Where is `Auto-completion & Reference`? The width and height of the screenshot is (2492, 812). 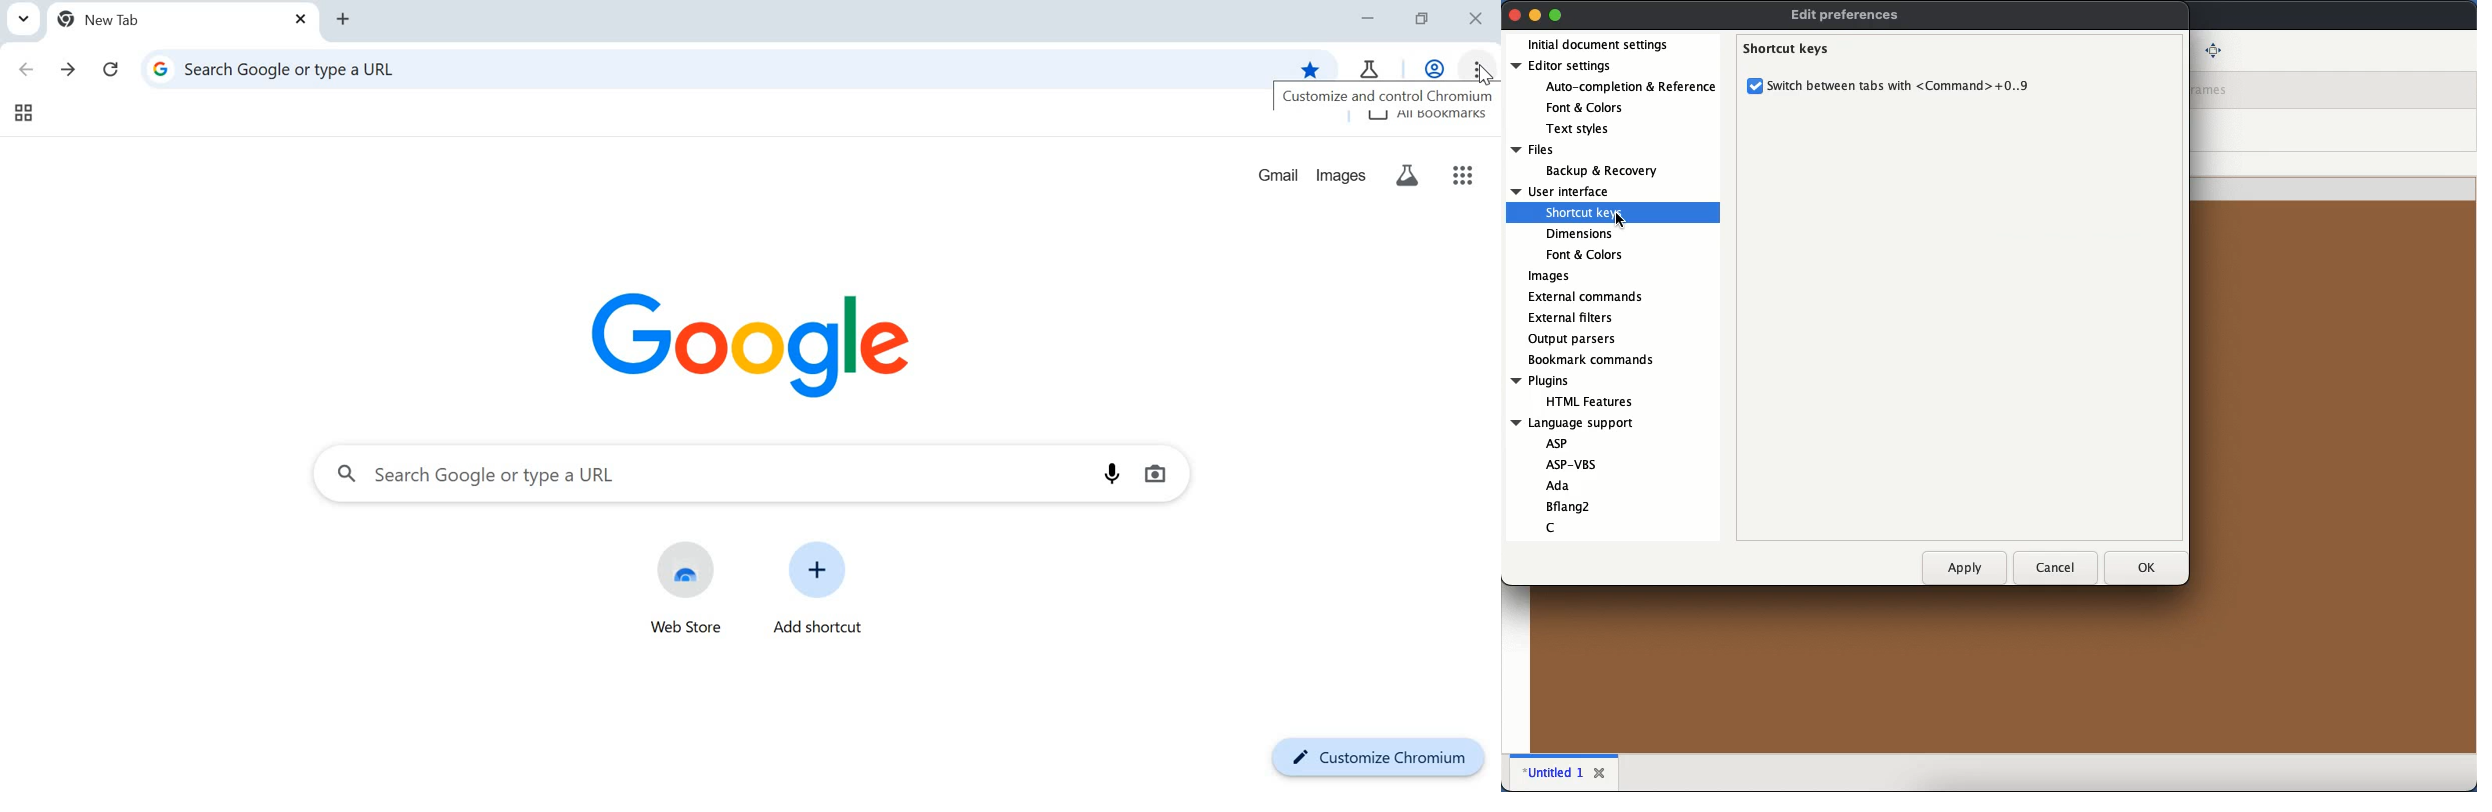
Auto-completion & Reference is located at coordinates (1629, 89).